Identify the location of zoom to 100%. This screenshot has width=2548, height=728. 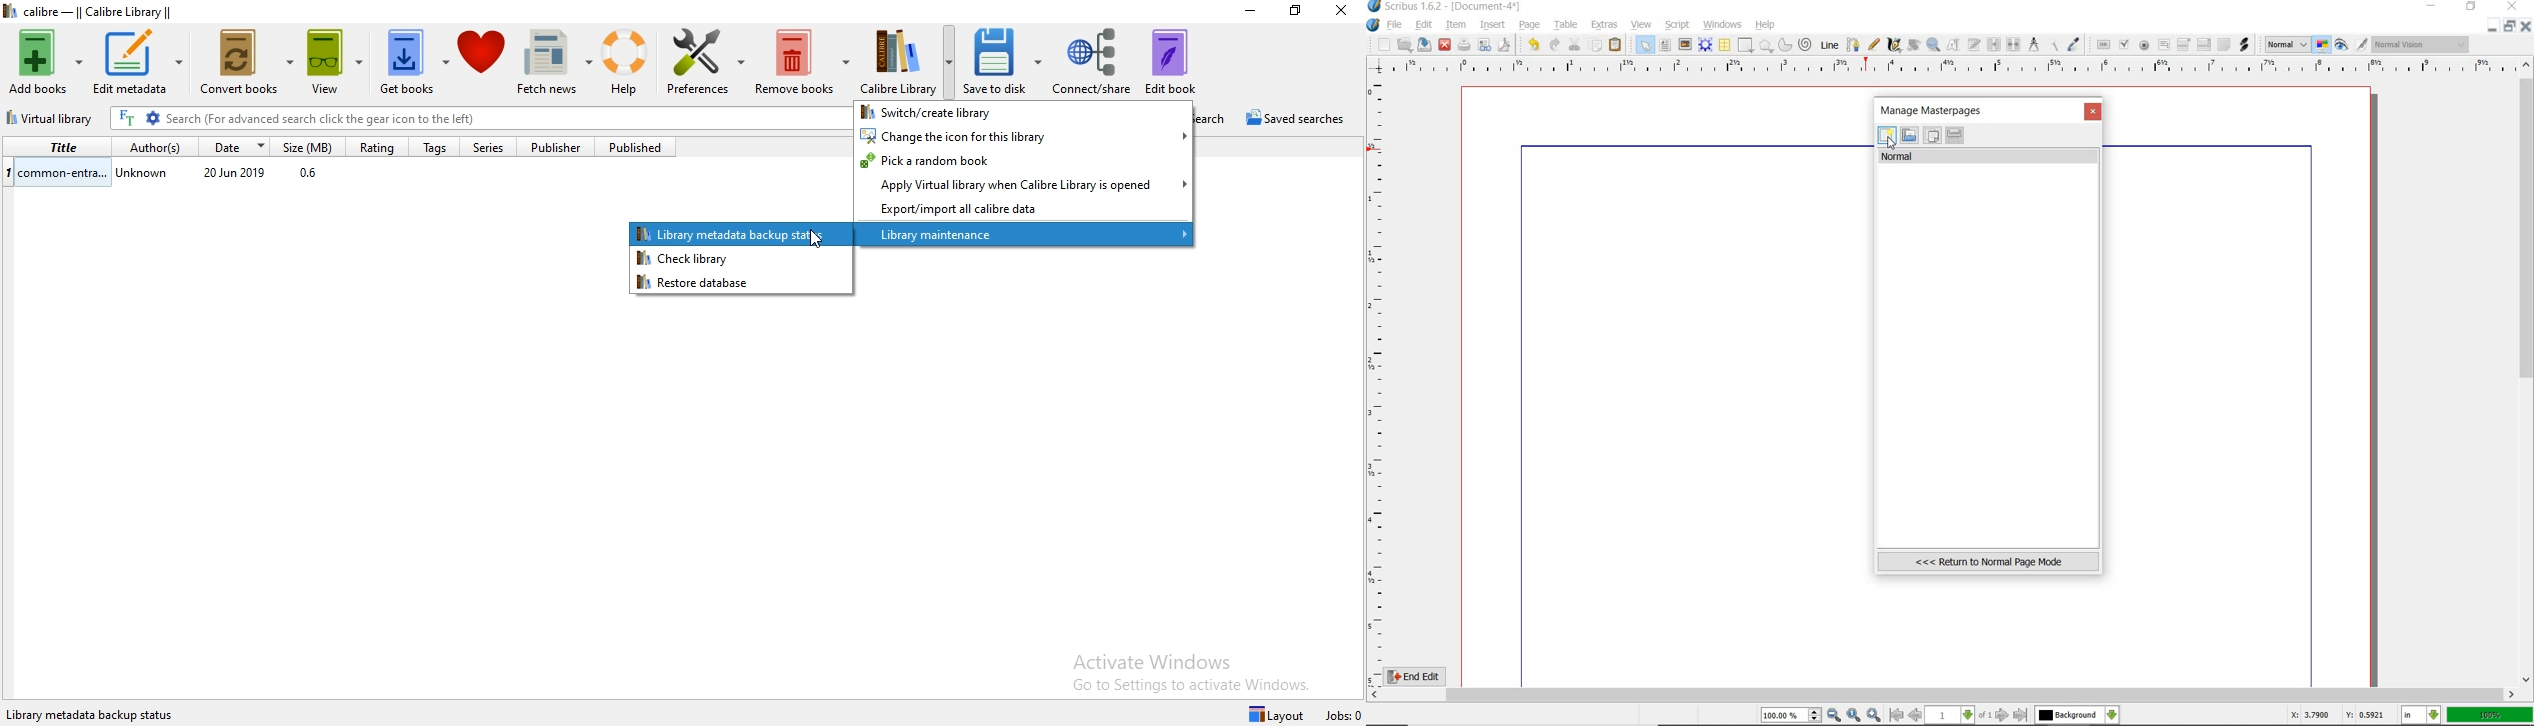
(1855, 716).